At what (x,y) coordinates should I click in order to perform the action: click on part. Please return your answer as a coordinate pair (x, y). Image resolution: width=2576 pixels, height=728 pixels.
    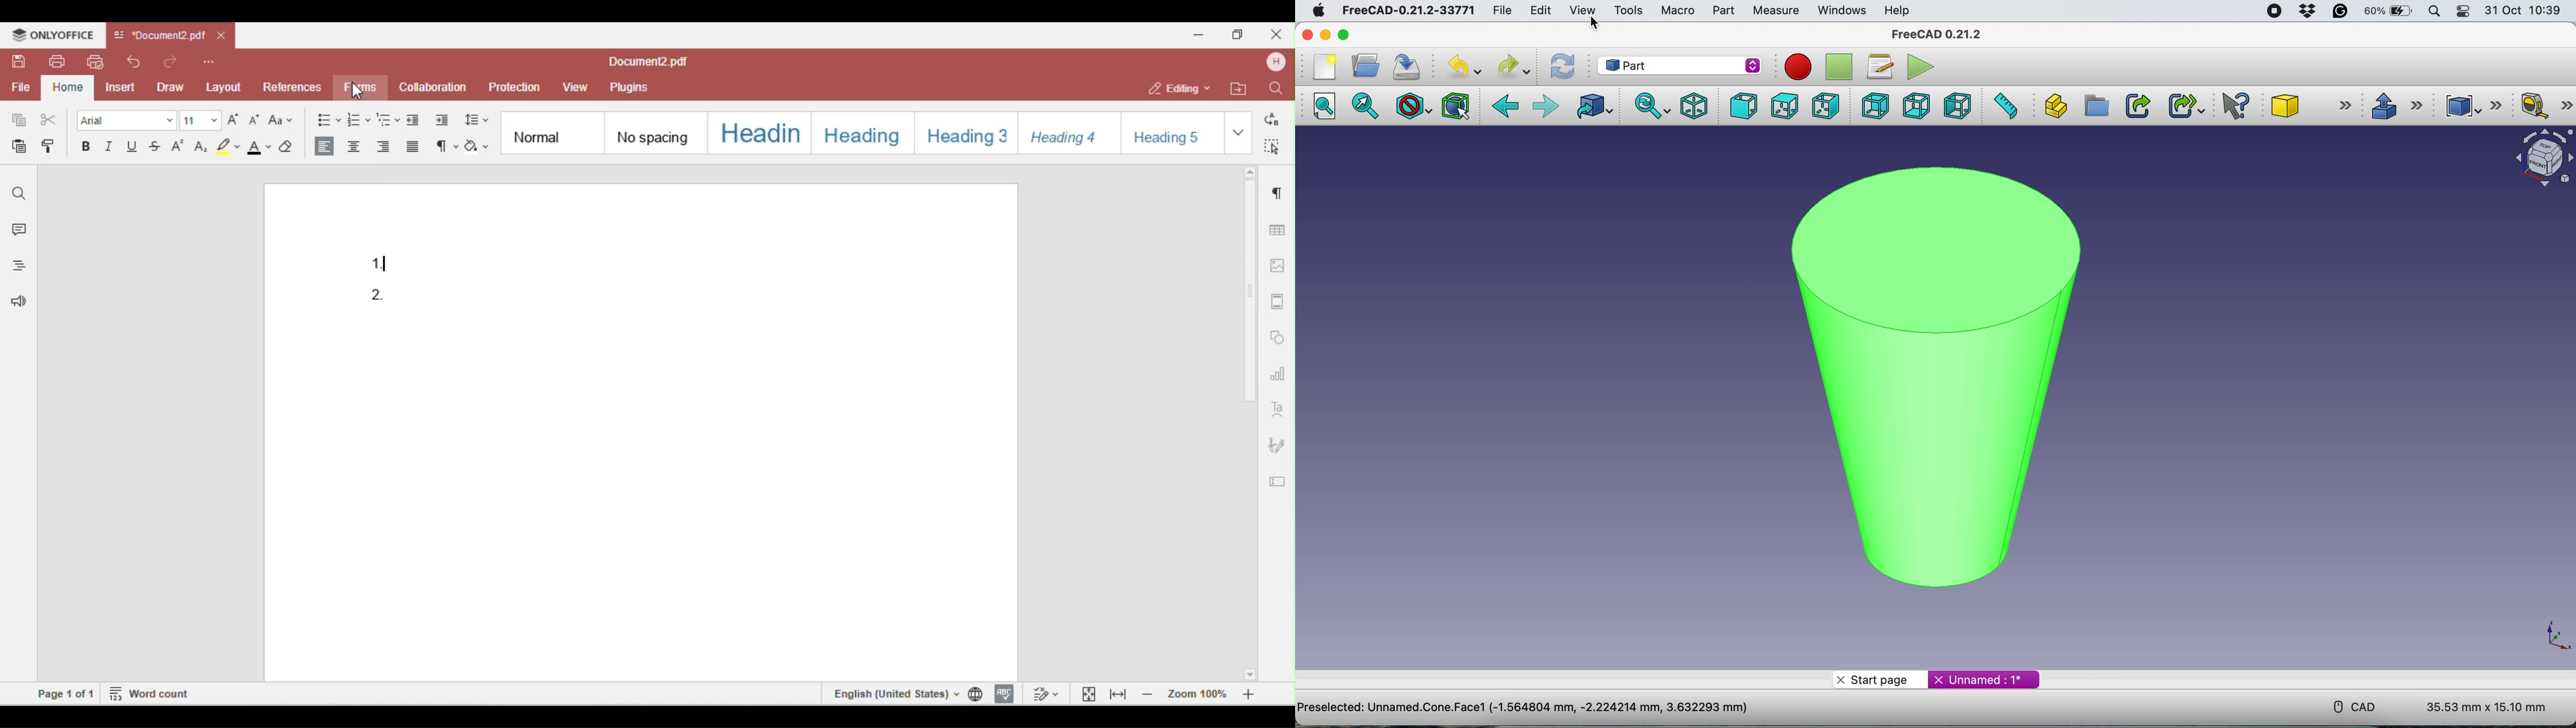
    Looking at the image, I should click on (1682, 65).